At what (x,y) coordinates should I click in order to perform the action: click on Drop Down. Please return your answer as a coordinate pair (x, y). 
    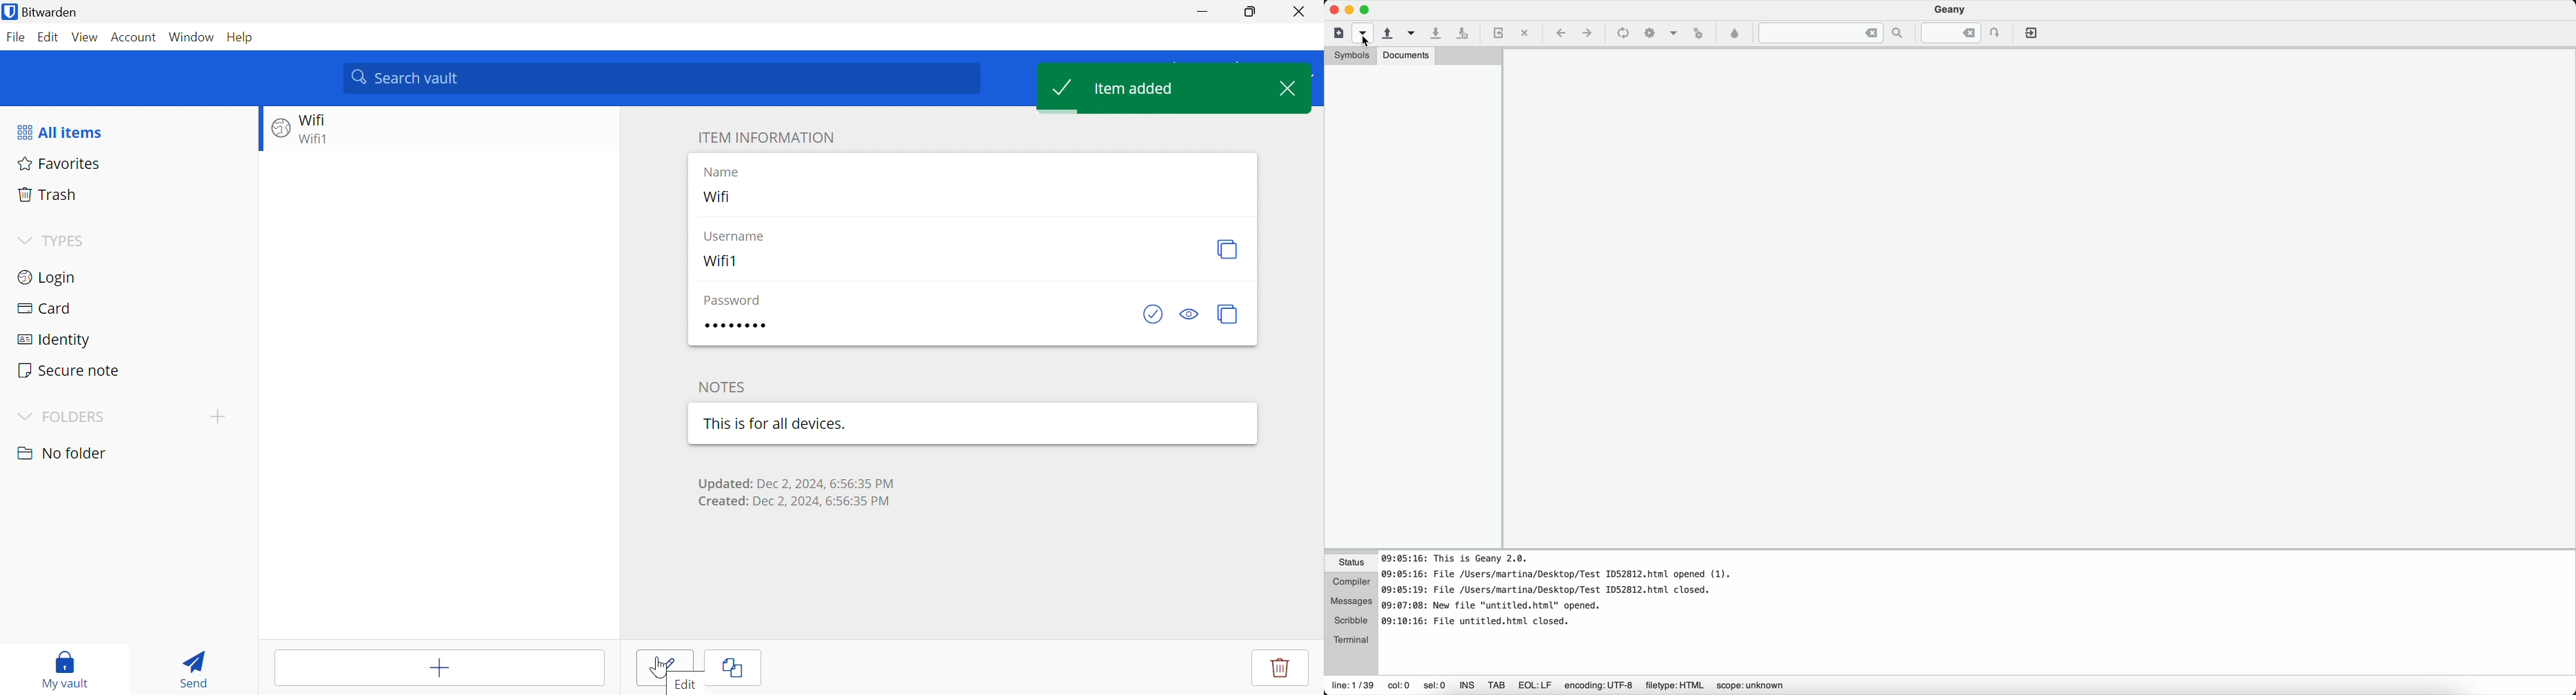
    Looking at the image, I should click on (217, 416).